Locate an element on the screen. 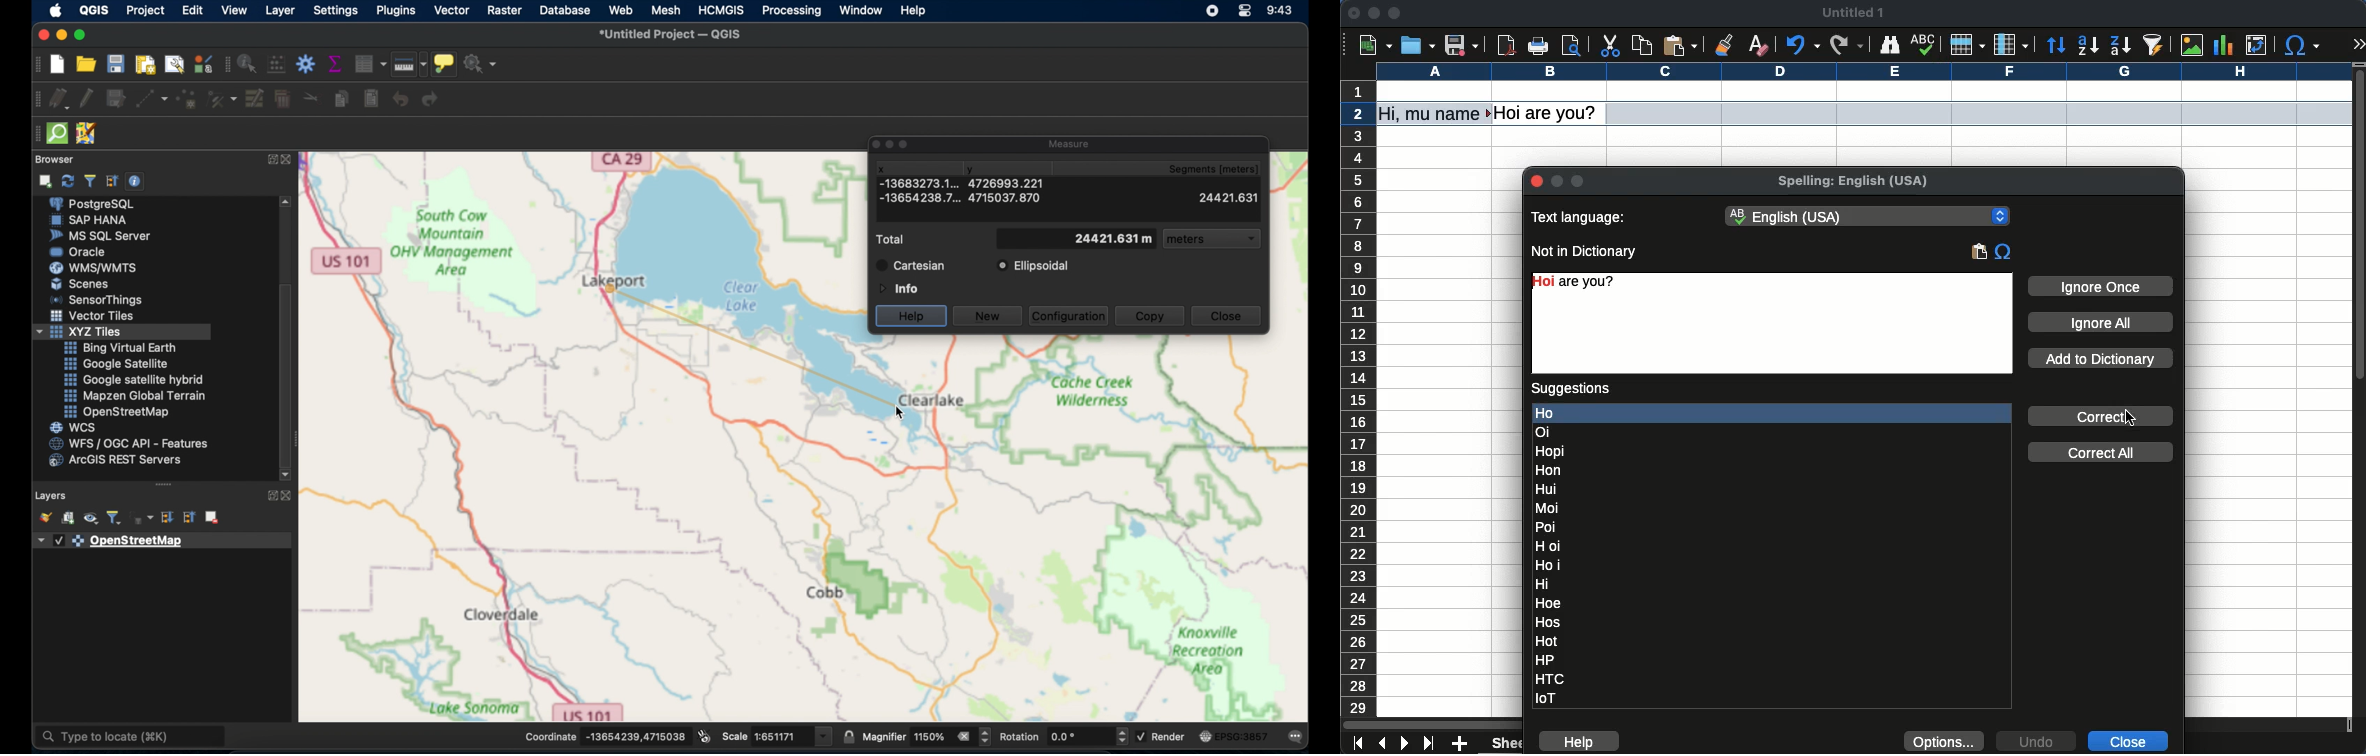  segments meters is located at coordinates (1220, 170).